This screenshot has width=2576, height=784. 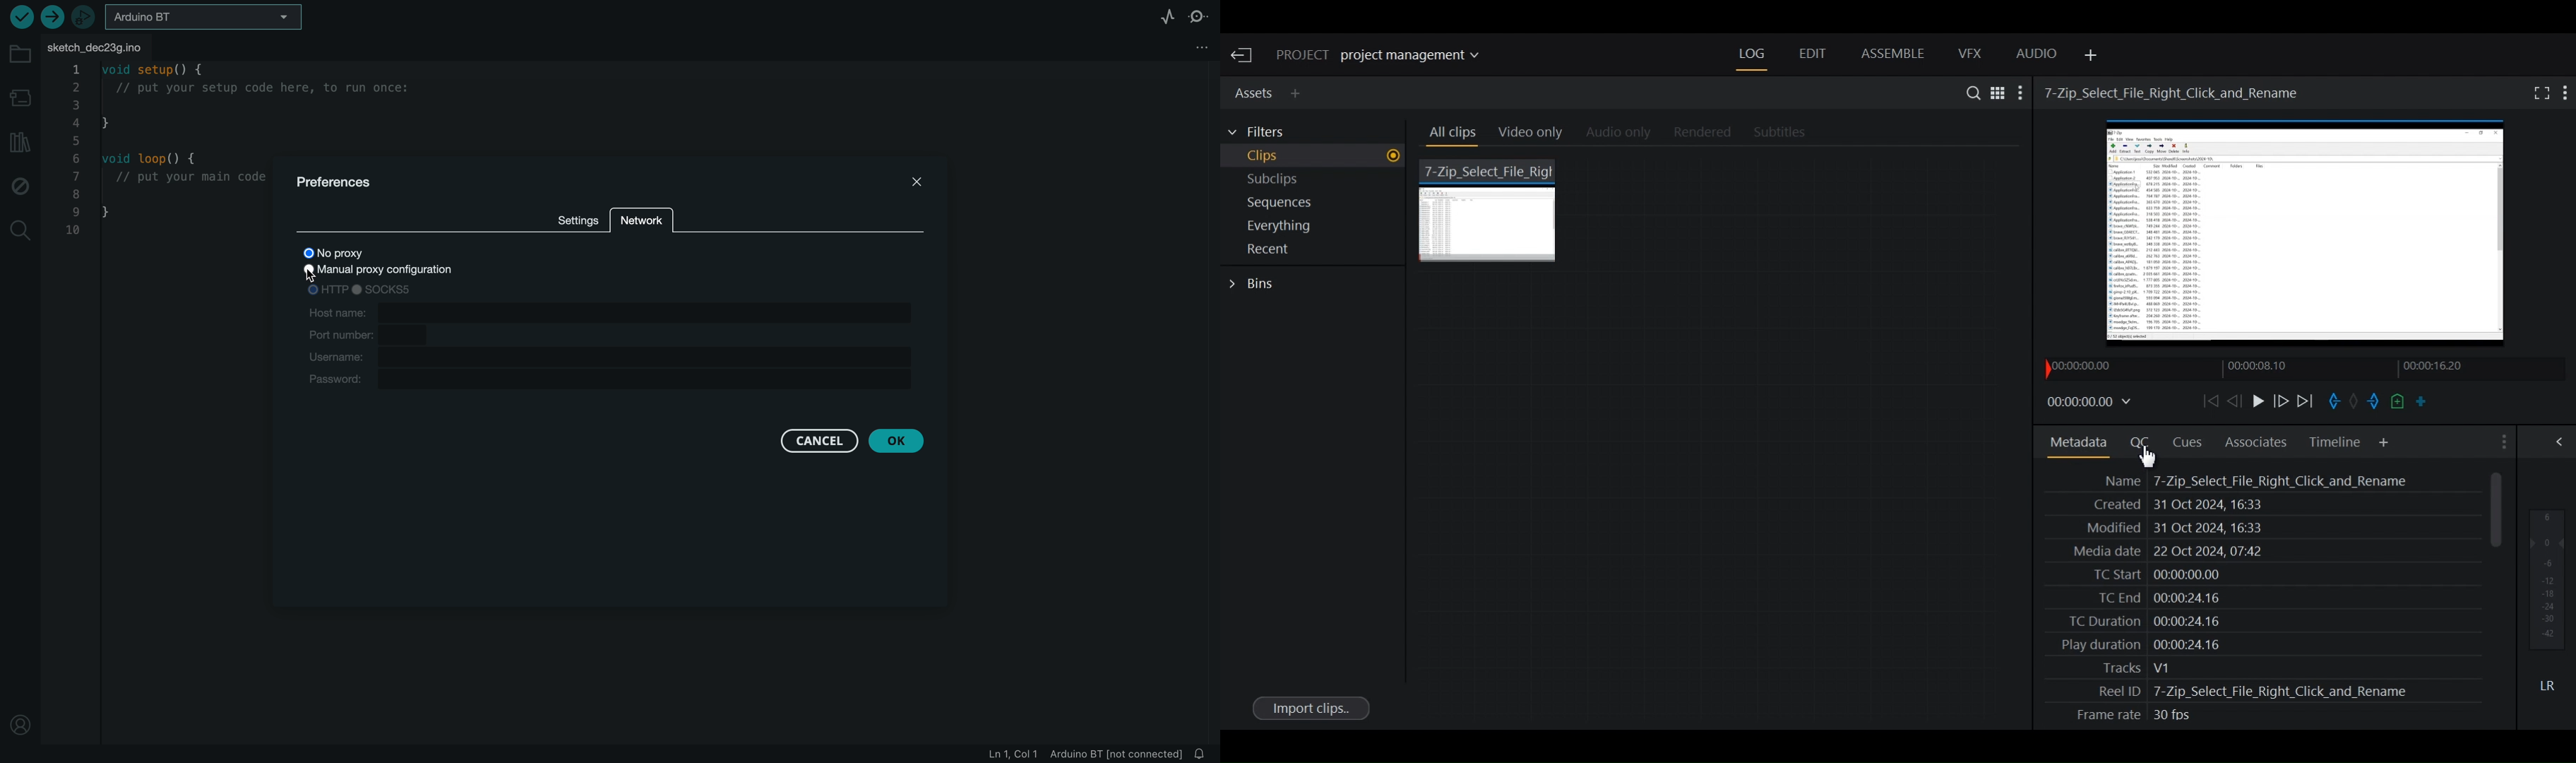 What do you see at coordinates (2372, 402) in the screenshot?
I see `Mark out` at bounding box center [2372, 402].